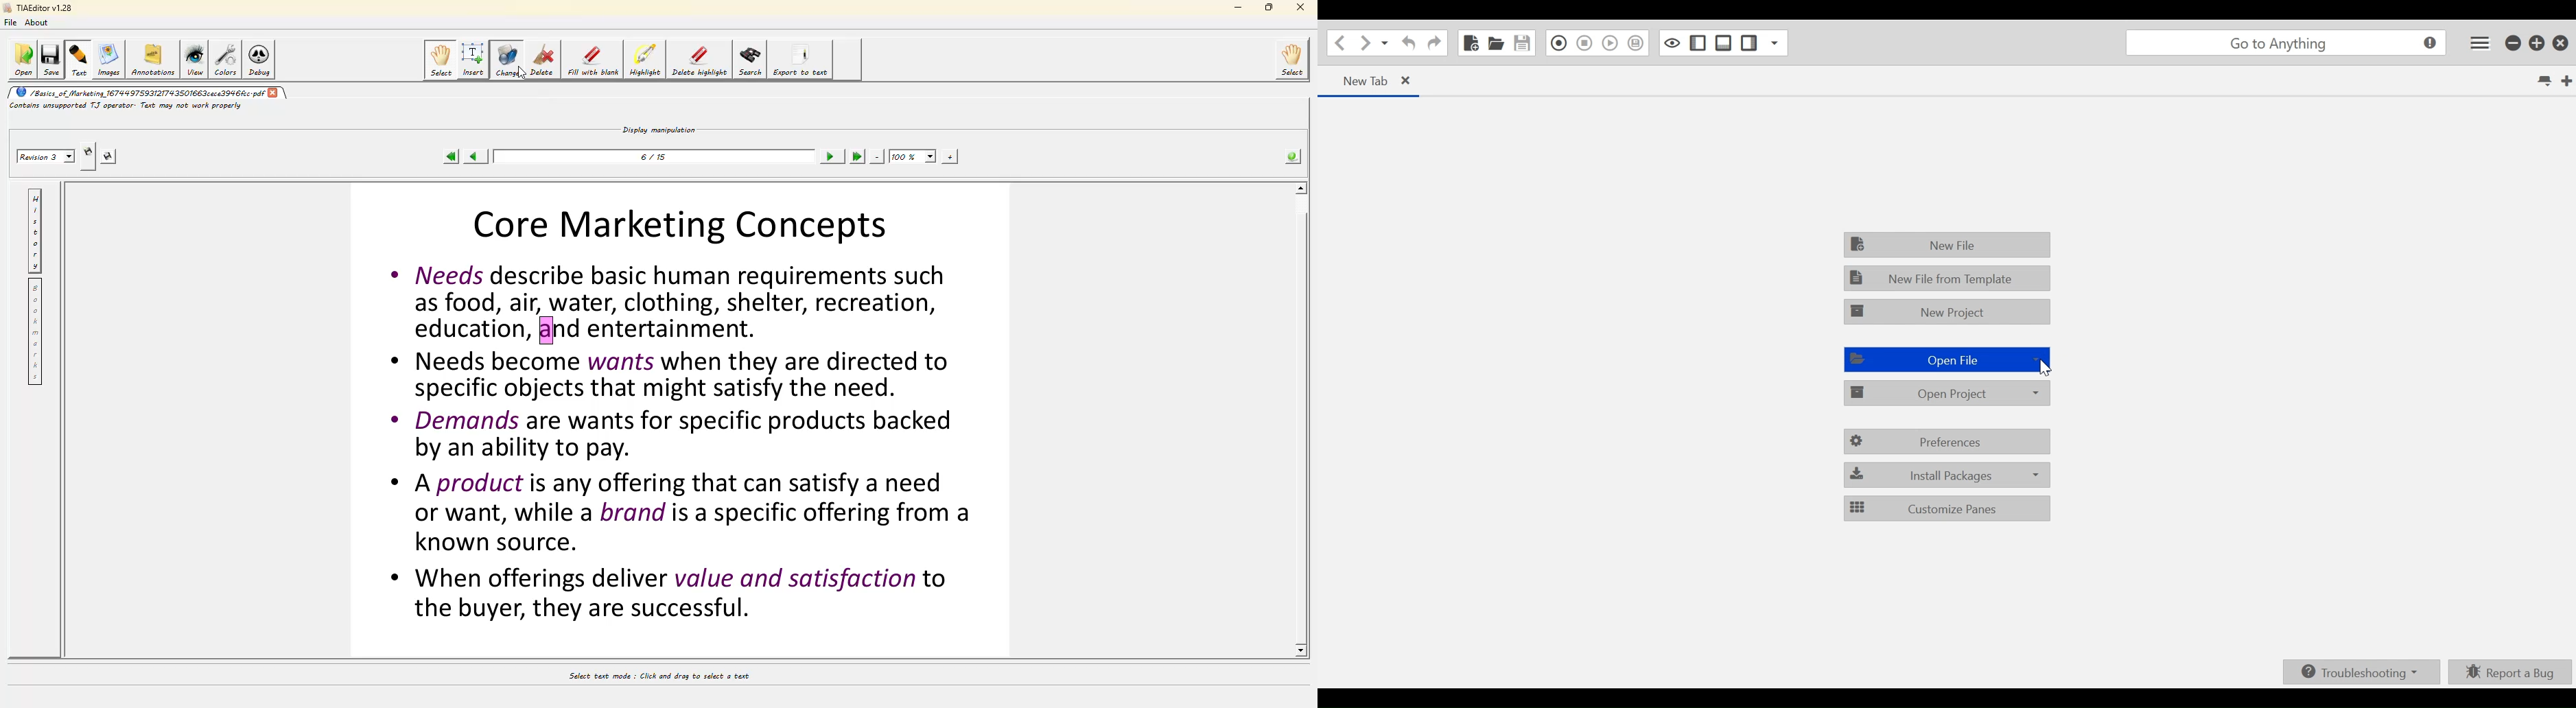 This screenshot has width=2576, height=728. What do you see at coordinates (1948, 311) in the screenshot?
I see `New Project` at bounding box center [1948, 311].